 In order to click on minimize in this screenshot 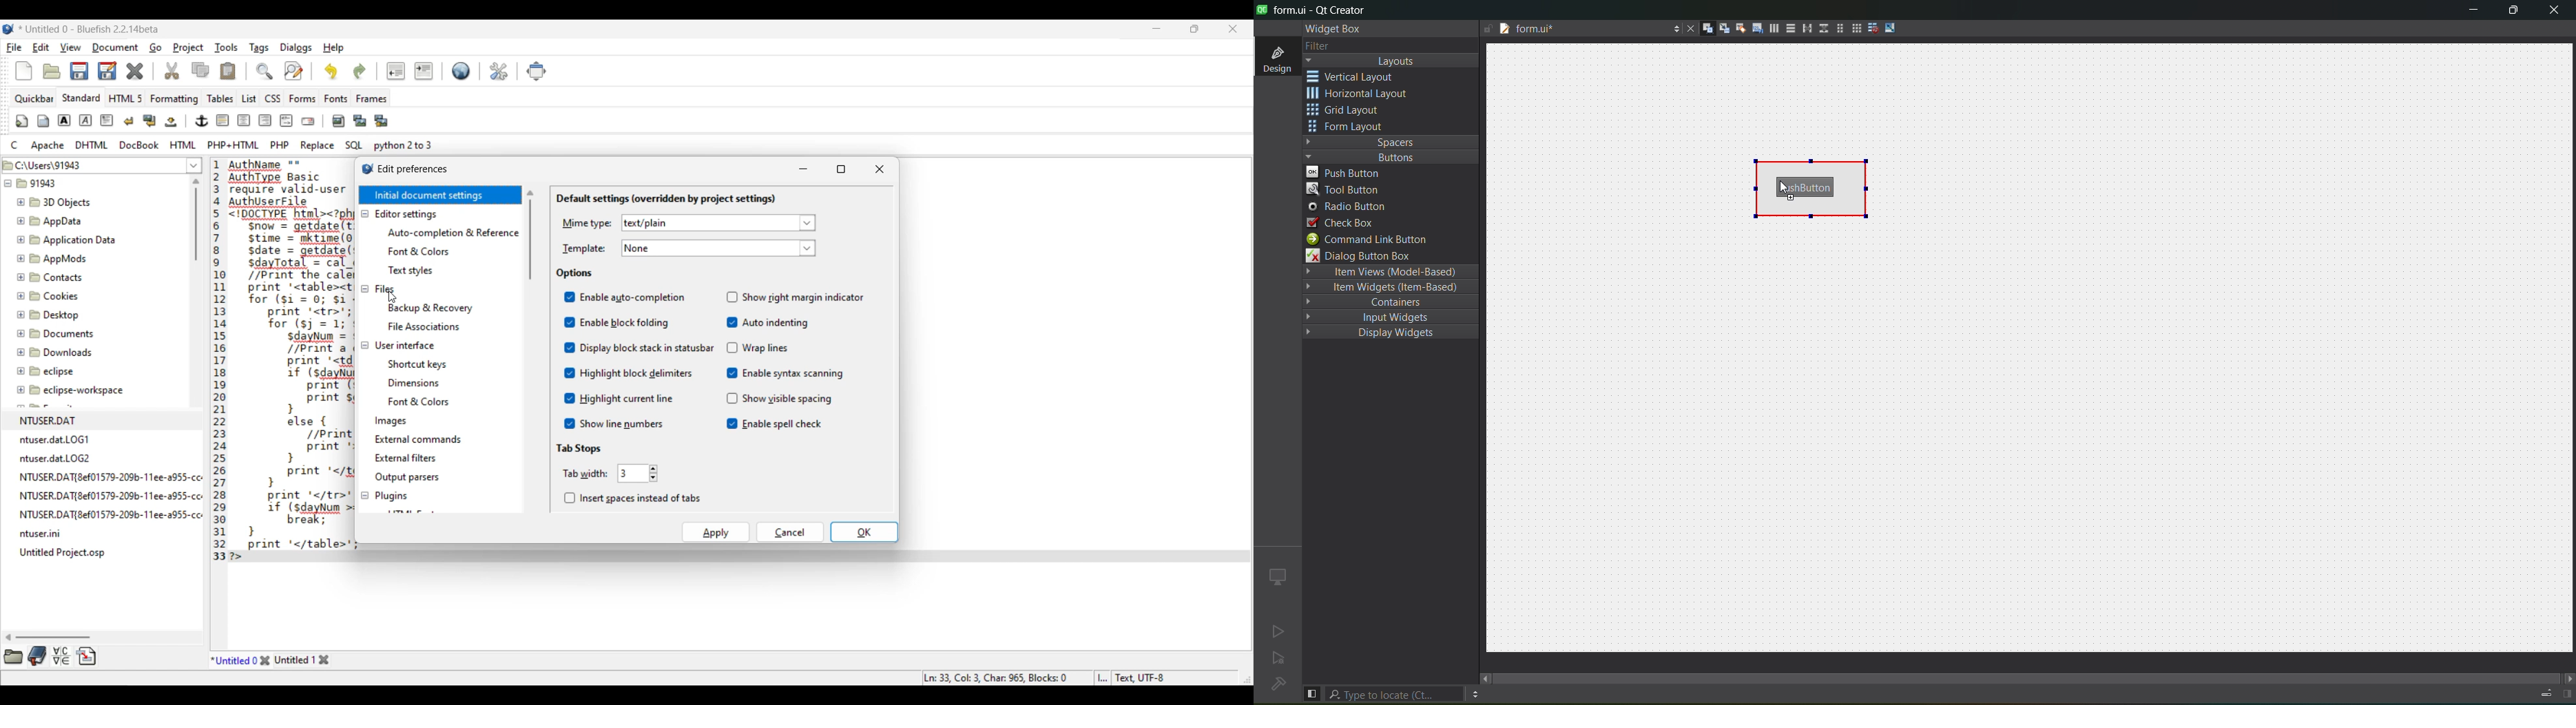, I will do `click(2469, 12)`.